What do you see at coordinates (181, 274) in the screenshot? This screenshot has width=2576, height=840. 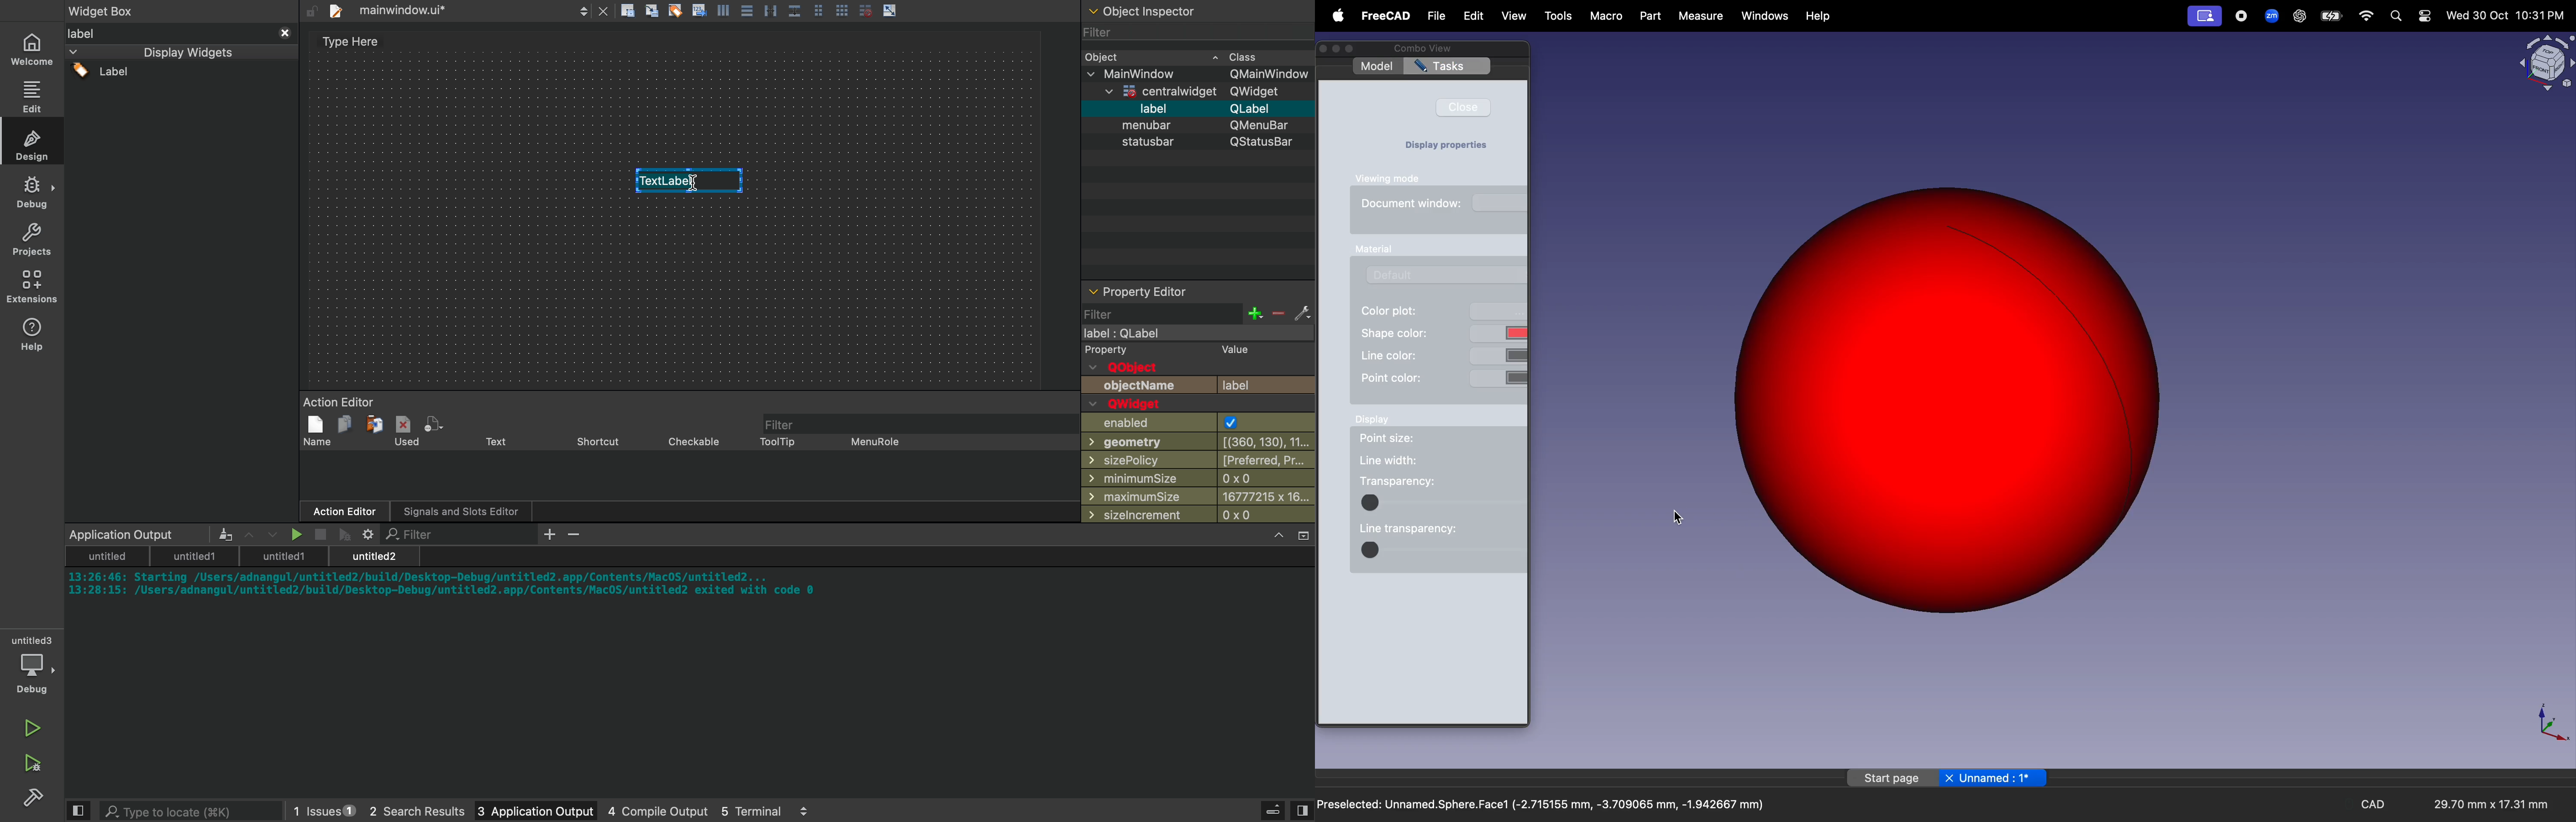 I see `widgets` at bounding box center [181, 274].